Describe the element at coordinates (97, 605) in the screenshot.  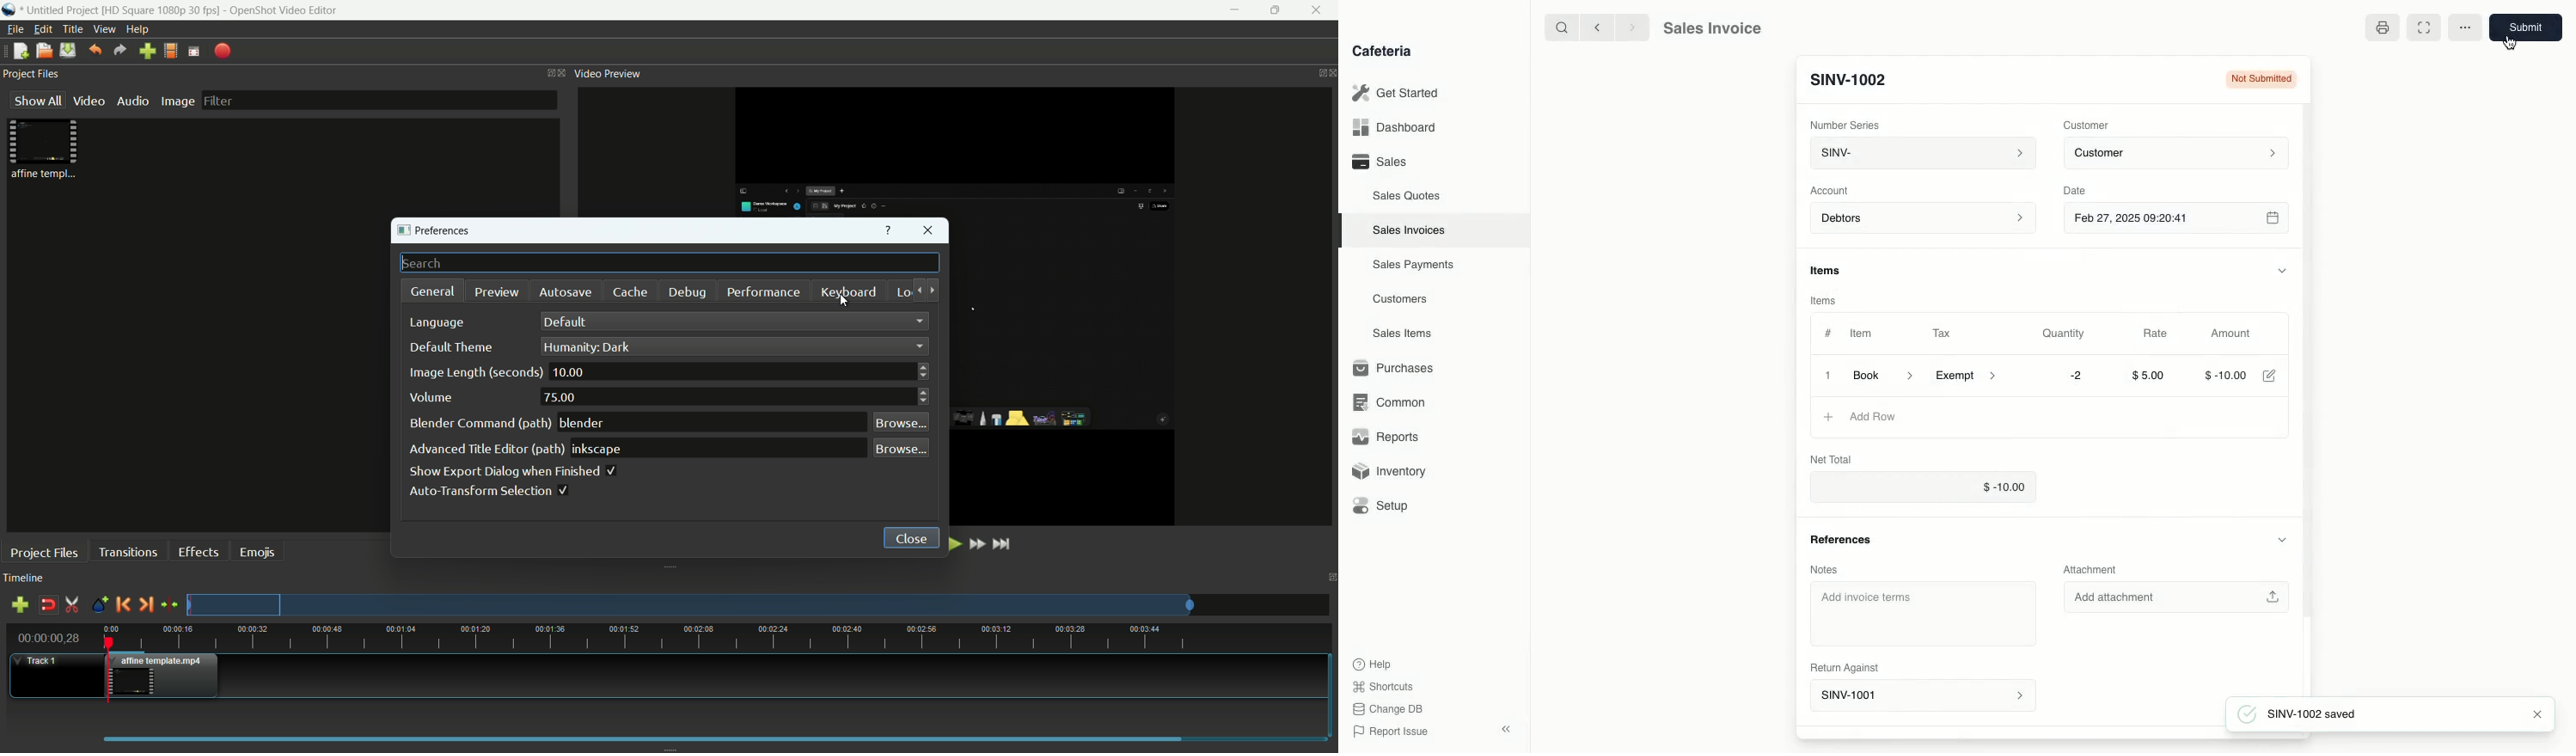
I see `create marker` at that location.